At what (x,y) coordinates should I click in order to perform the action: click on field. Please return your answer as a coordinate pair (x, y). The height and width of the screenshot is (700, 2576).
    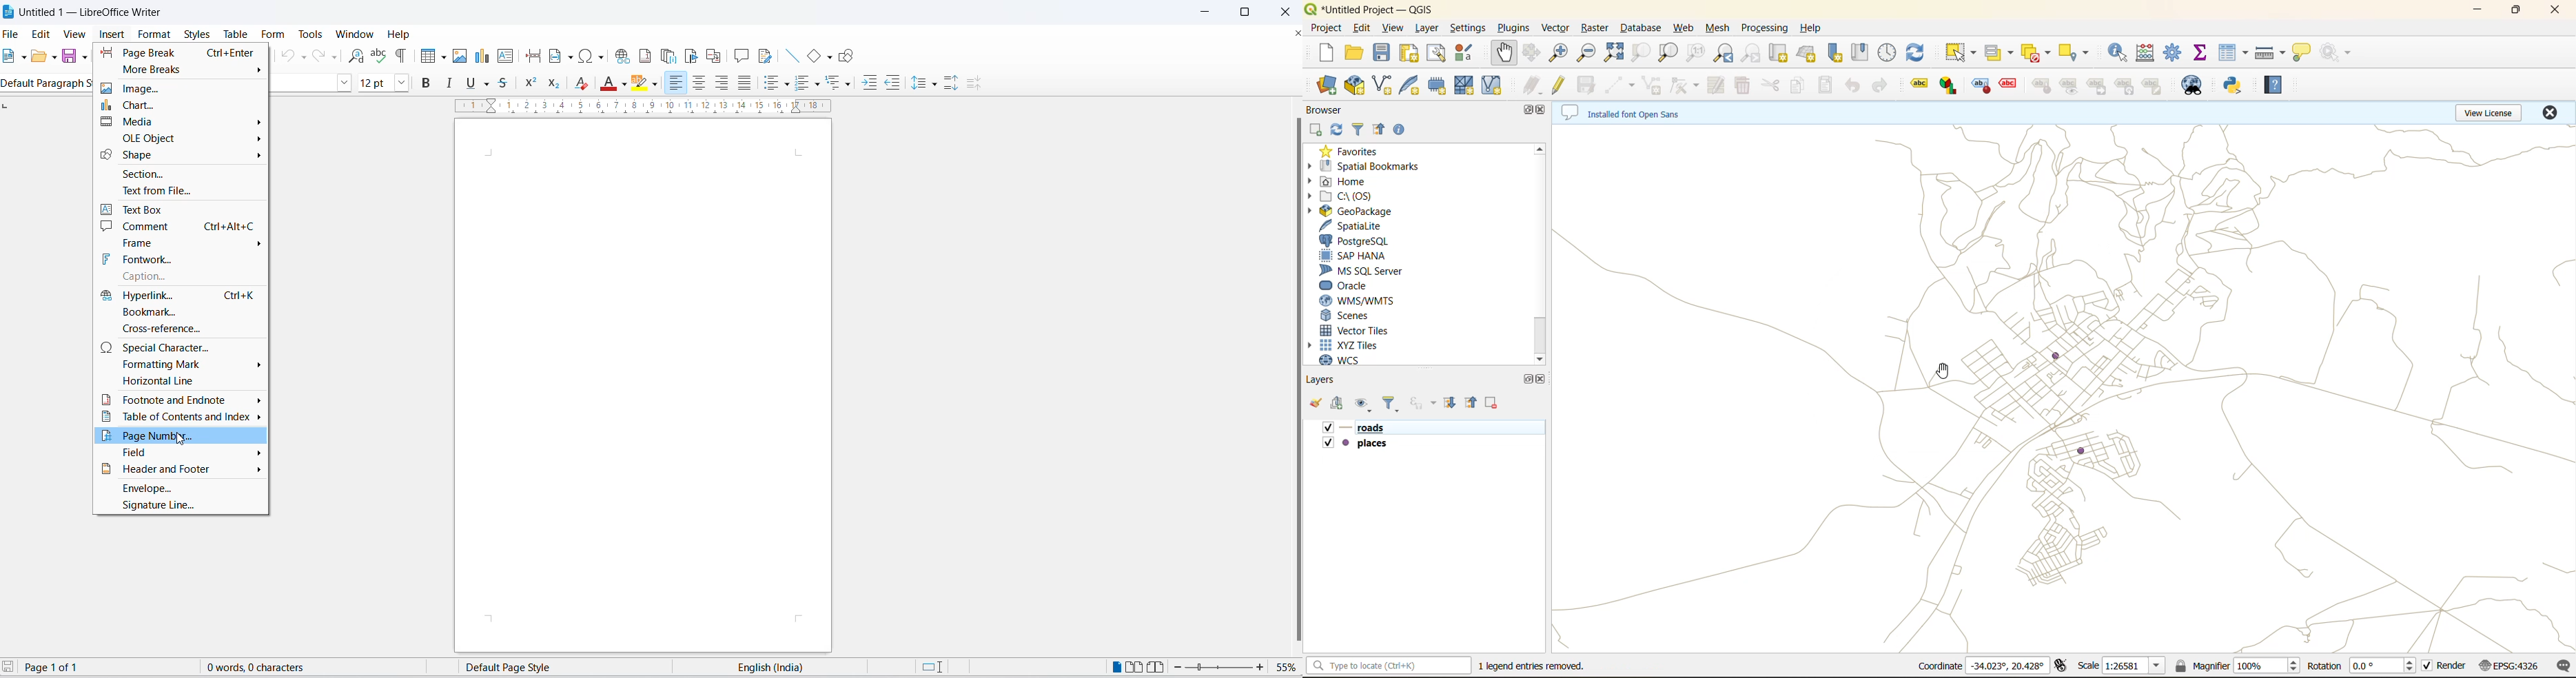
    Looking at the image, I should click on (180, 454).